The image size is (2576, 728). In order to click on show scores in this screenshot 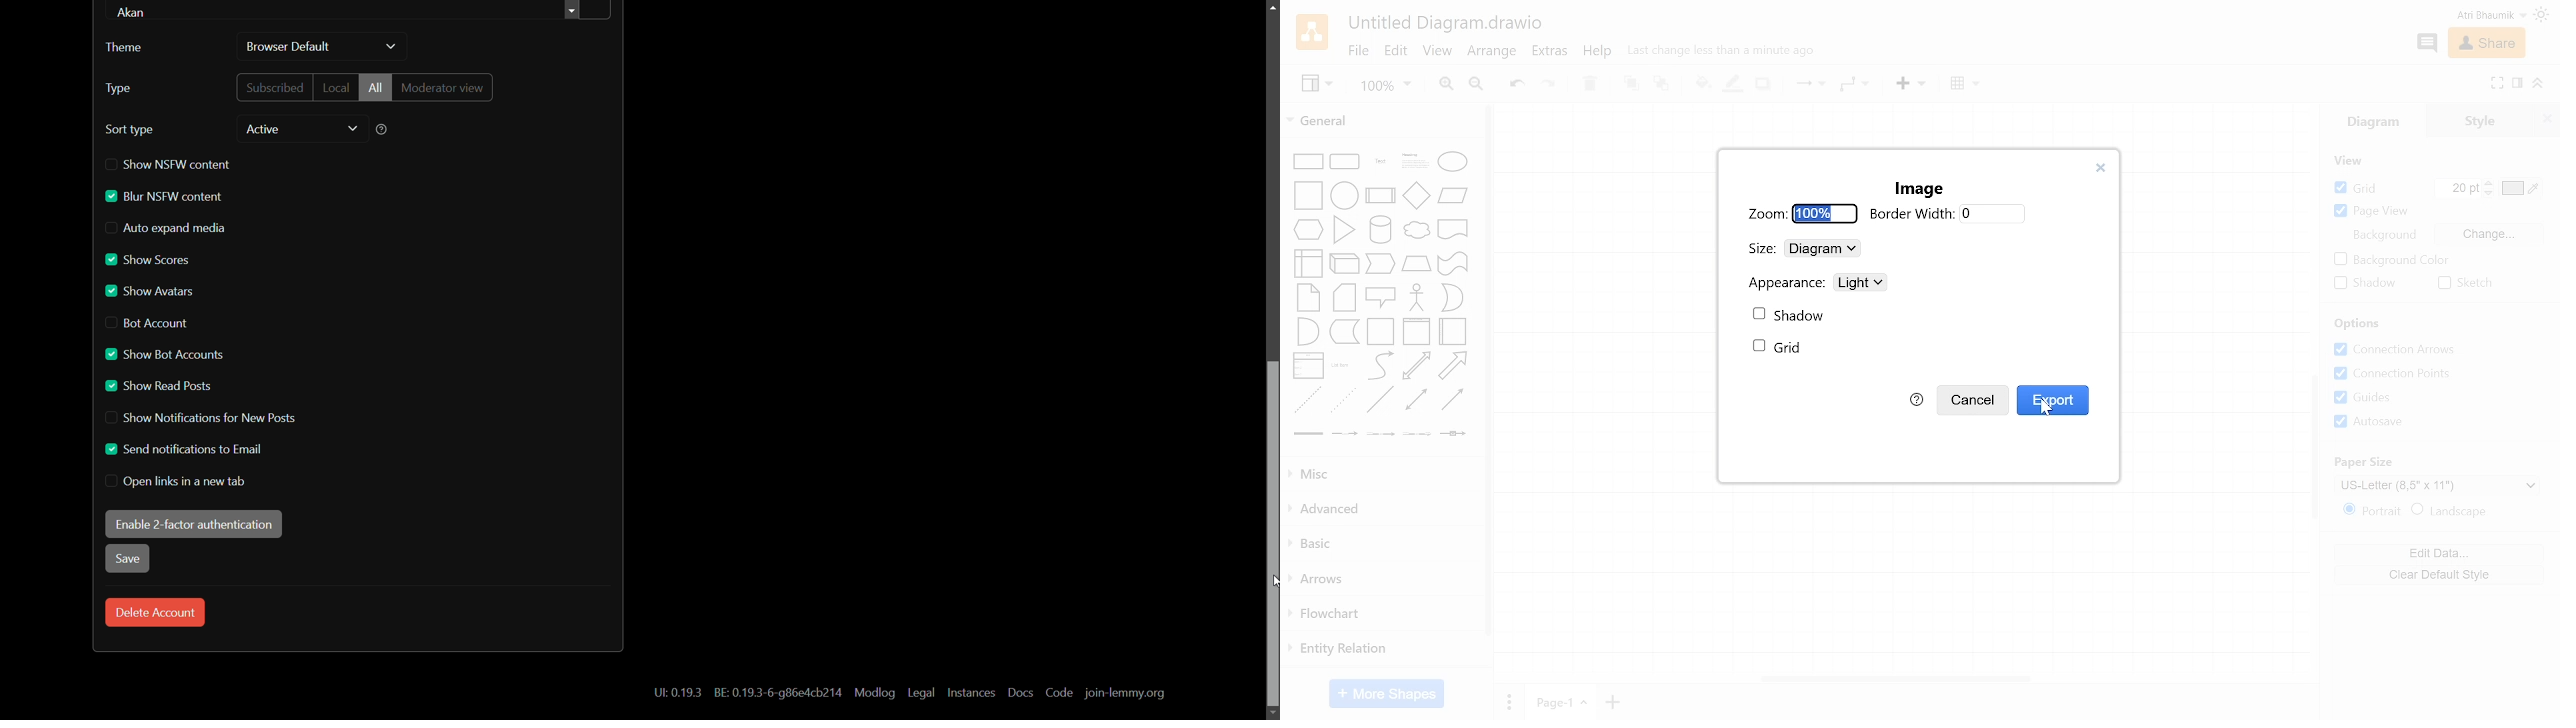, I will do `click(149, 260)`.